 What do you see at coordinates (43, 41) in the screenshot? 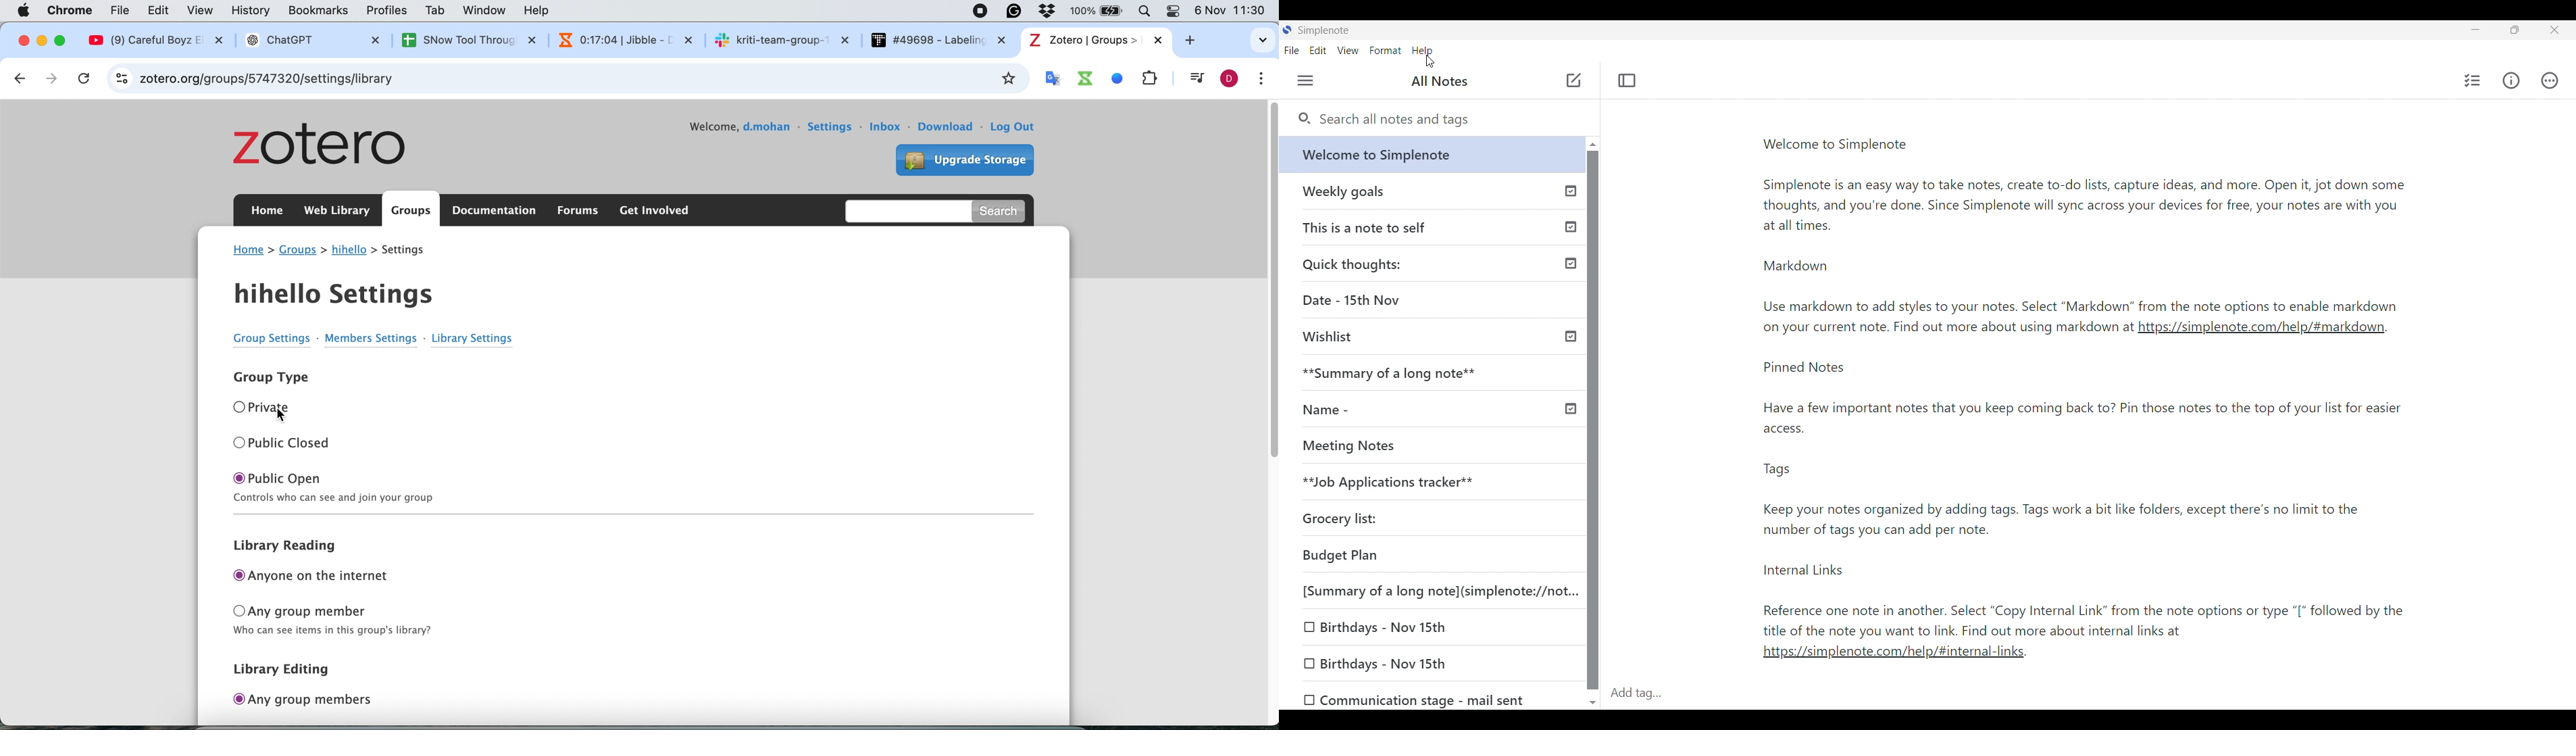
I see `minimise` at bounding box center [43, 41].